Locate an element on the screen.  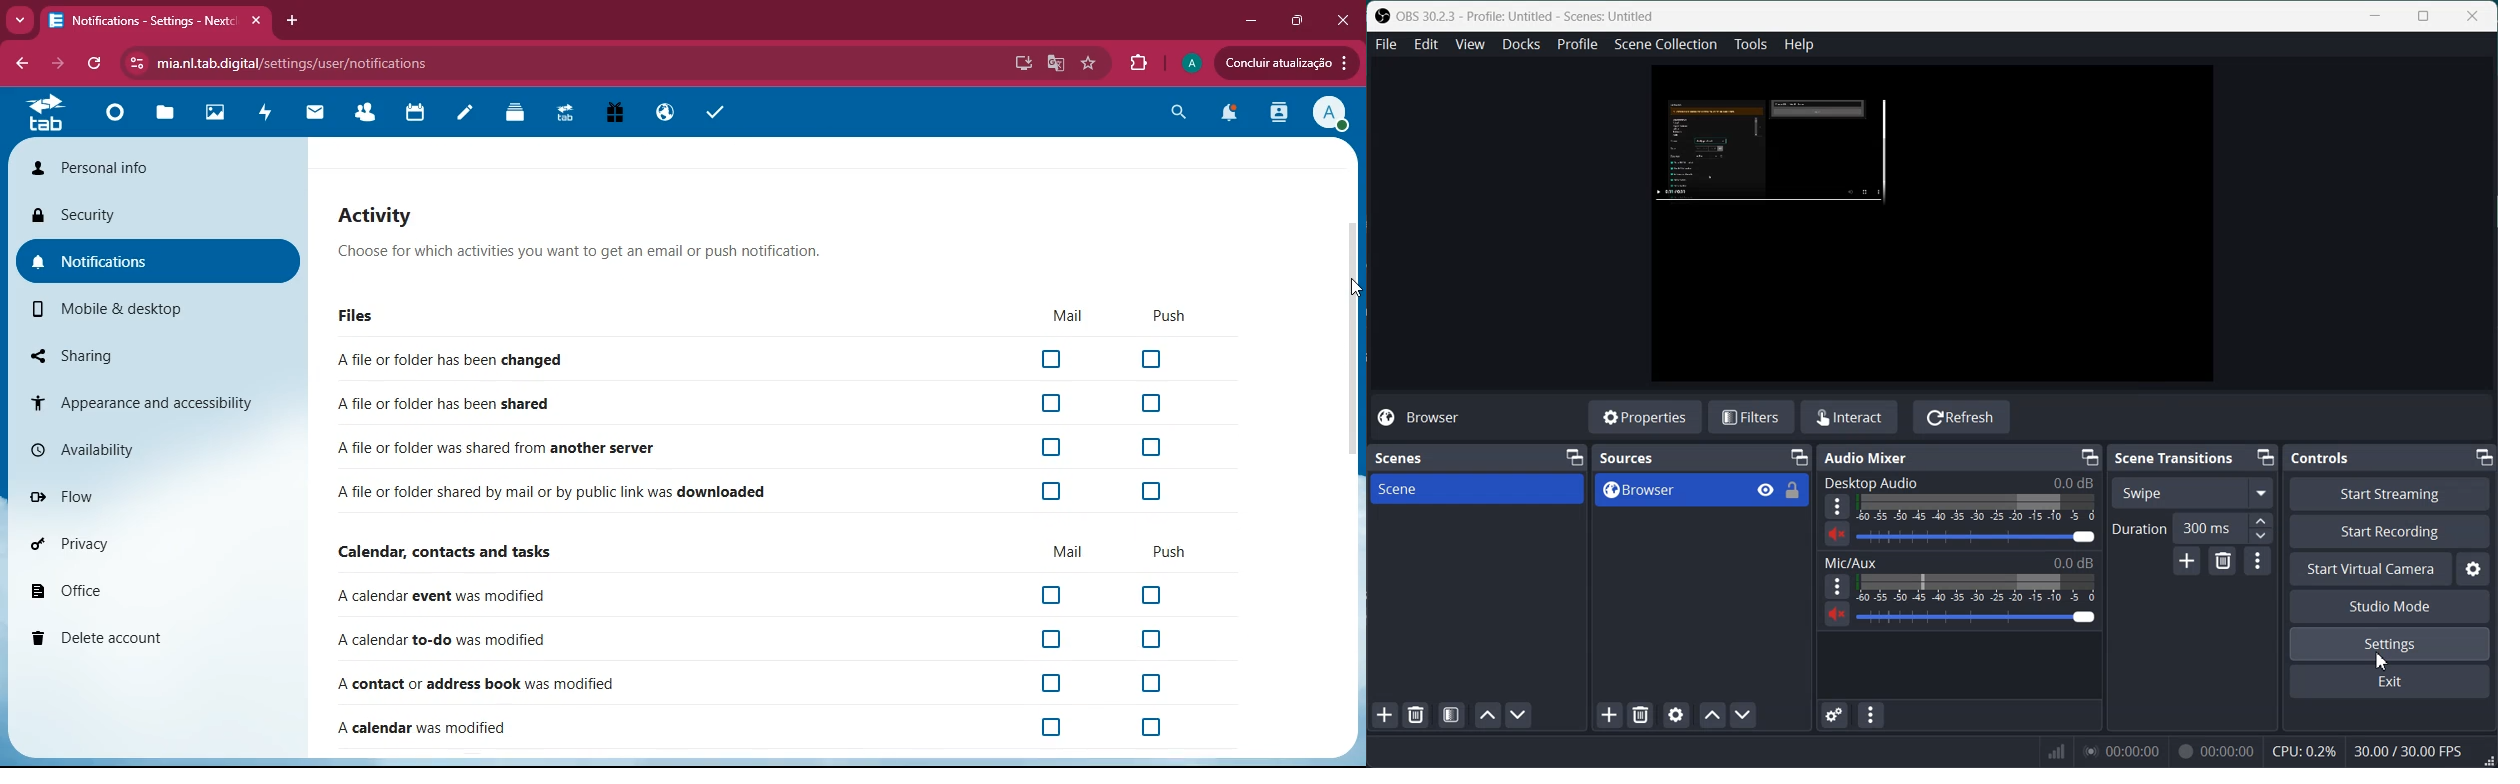
Push is located at coordinates (1162, 318).